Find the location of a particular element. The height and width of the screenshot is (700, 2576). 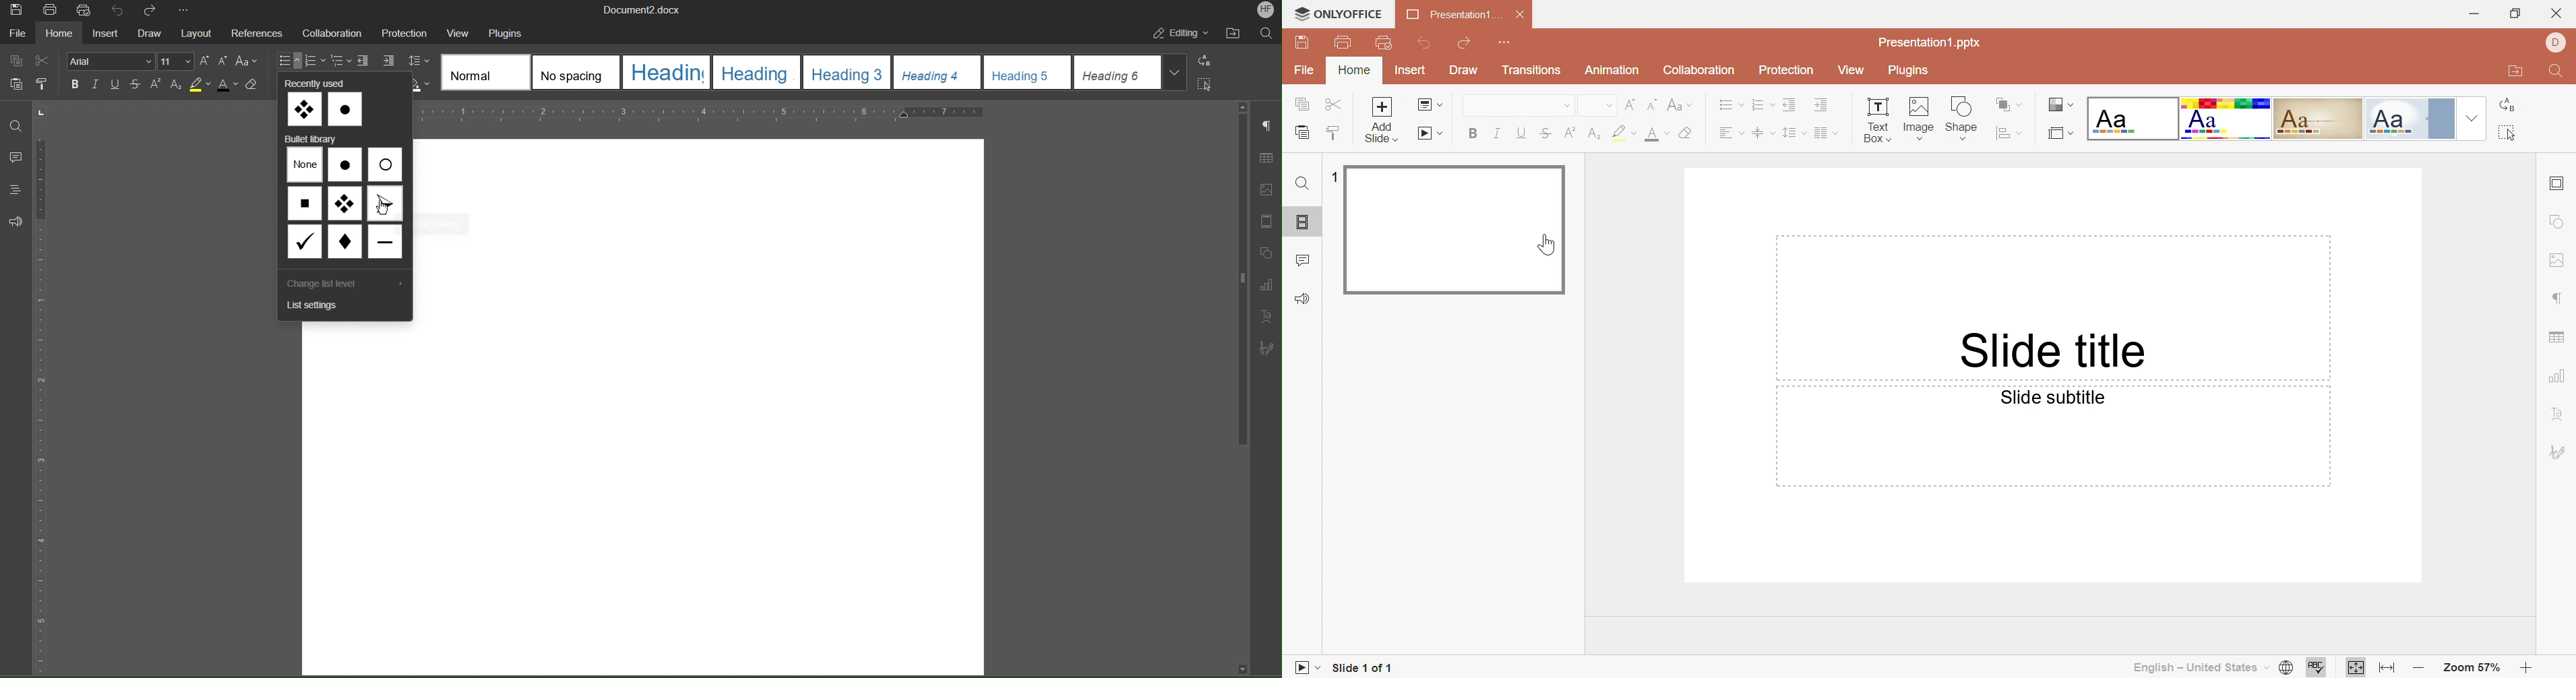

Drop Down is located at coordinates (1837, 133).